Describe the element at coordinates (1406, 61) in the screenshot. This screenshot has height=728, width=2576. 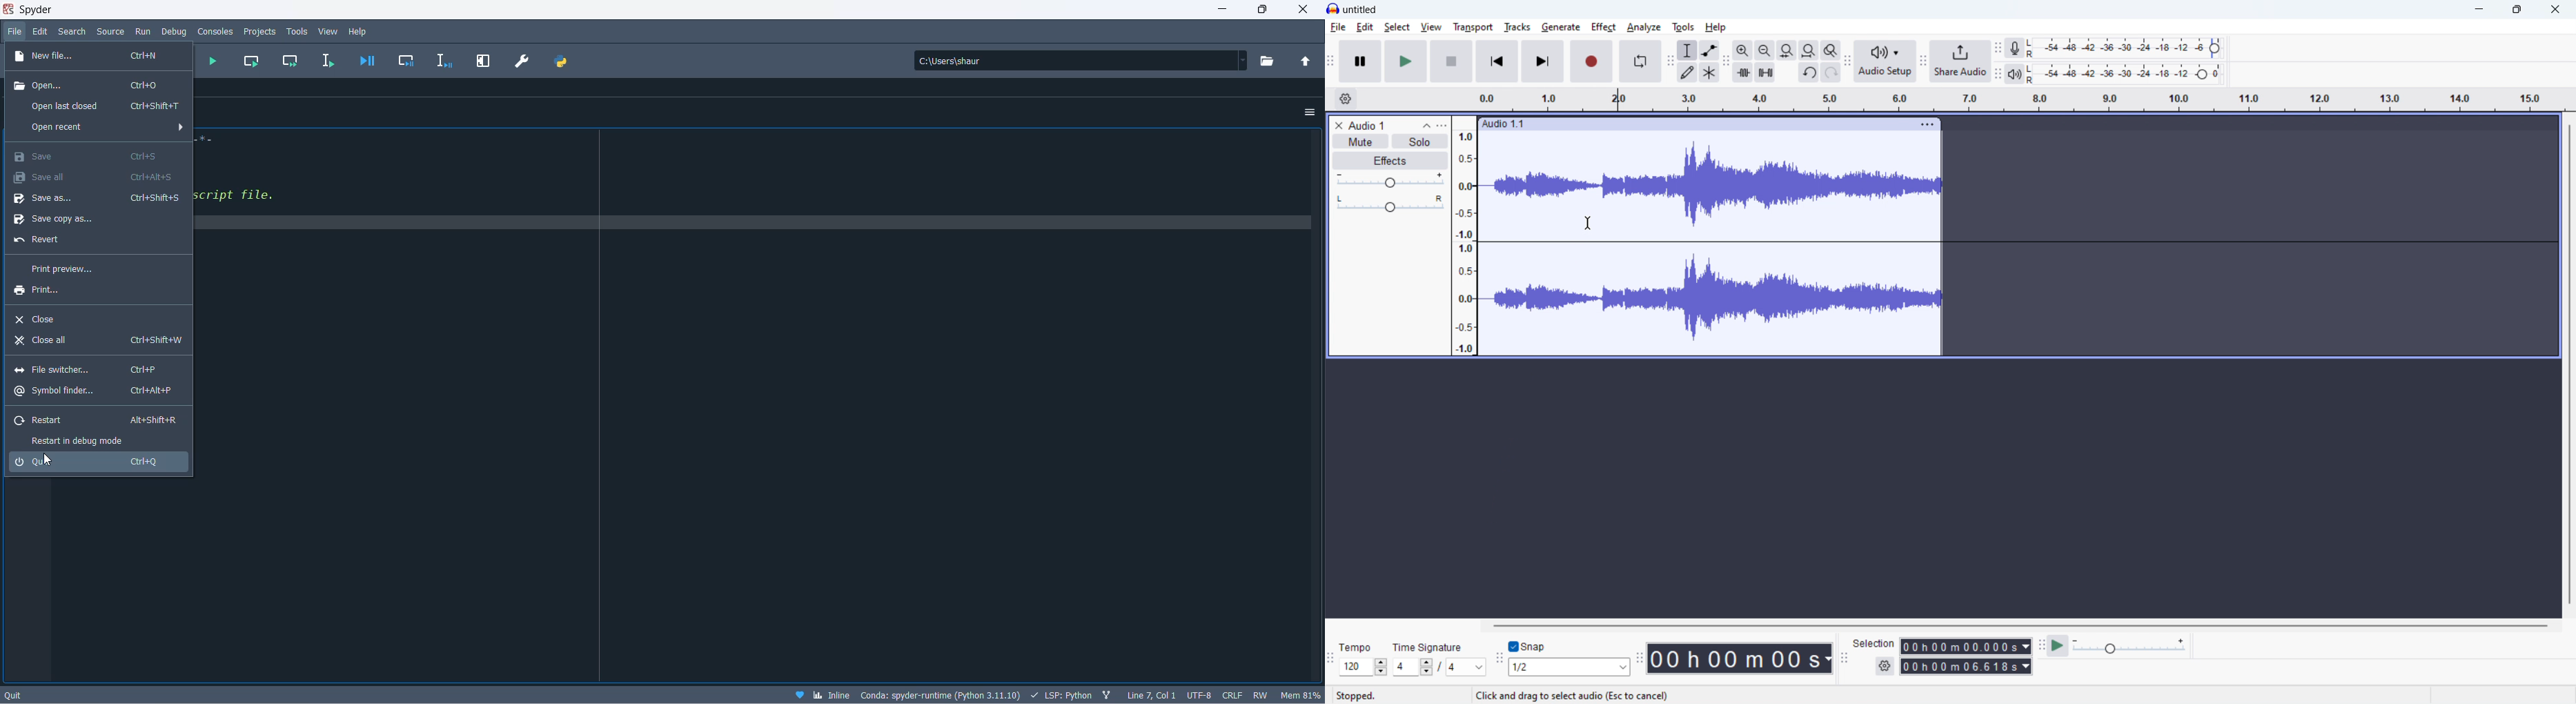
I see `play` at that location.